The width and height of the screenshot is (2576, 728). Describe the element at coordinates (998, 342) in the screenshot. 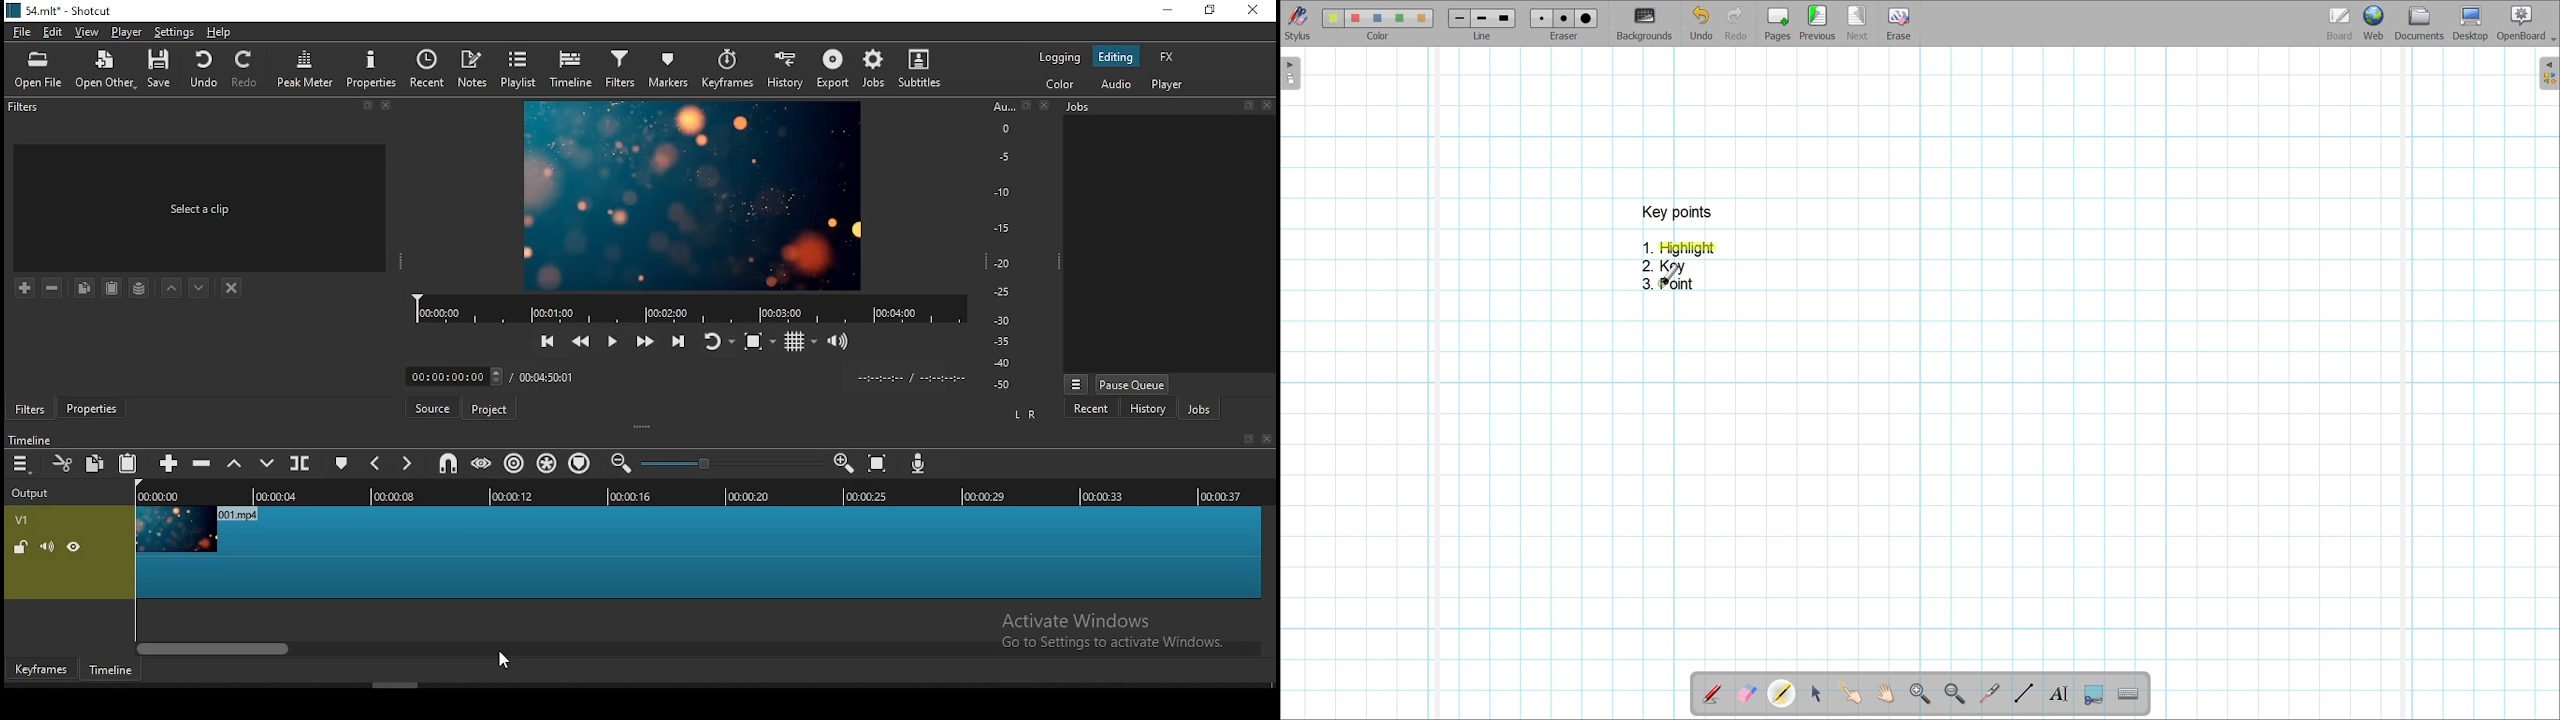

I see `-35` at that location.